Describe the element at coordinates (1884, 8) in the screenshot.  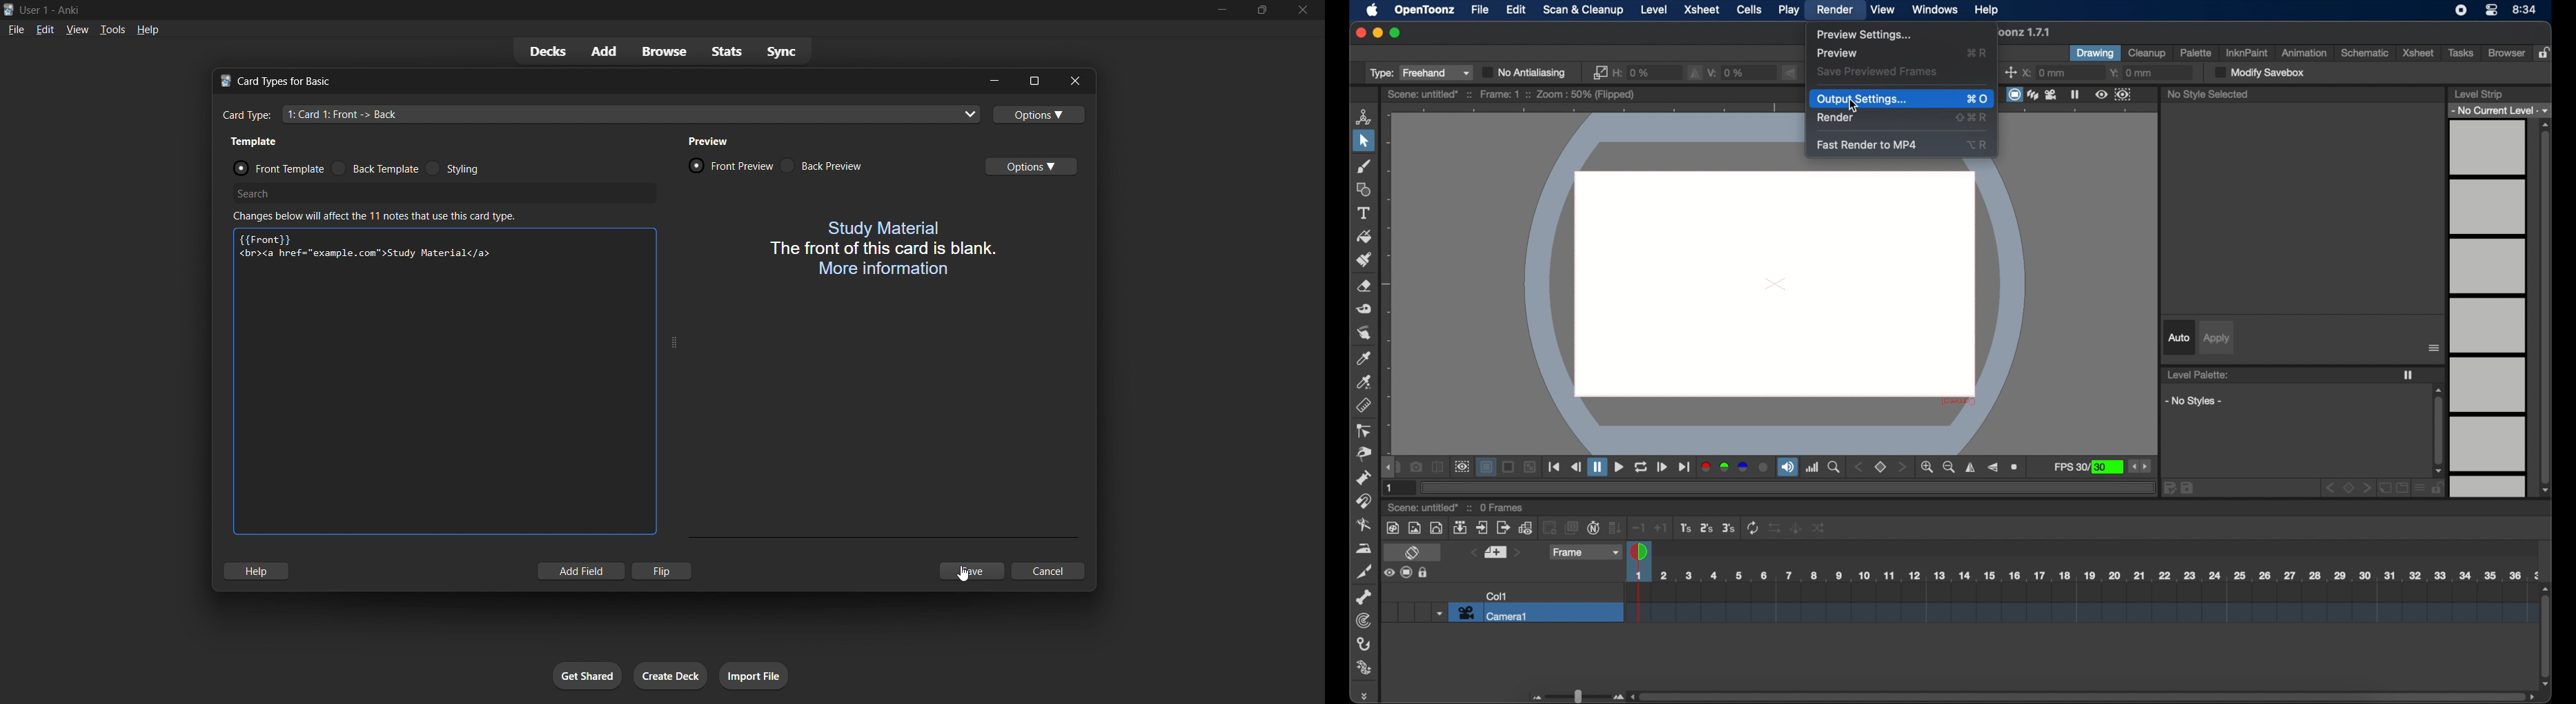
I see `view` at that location.